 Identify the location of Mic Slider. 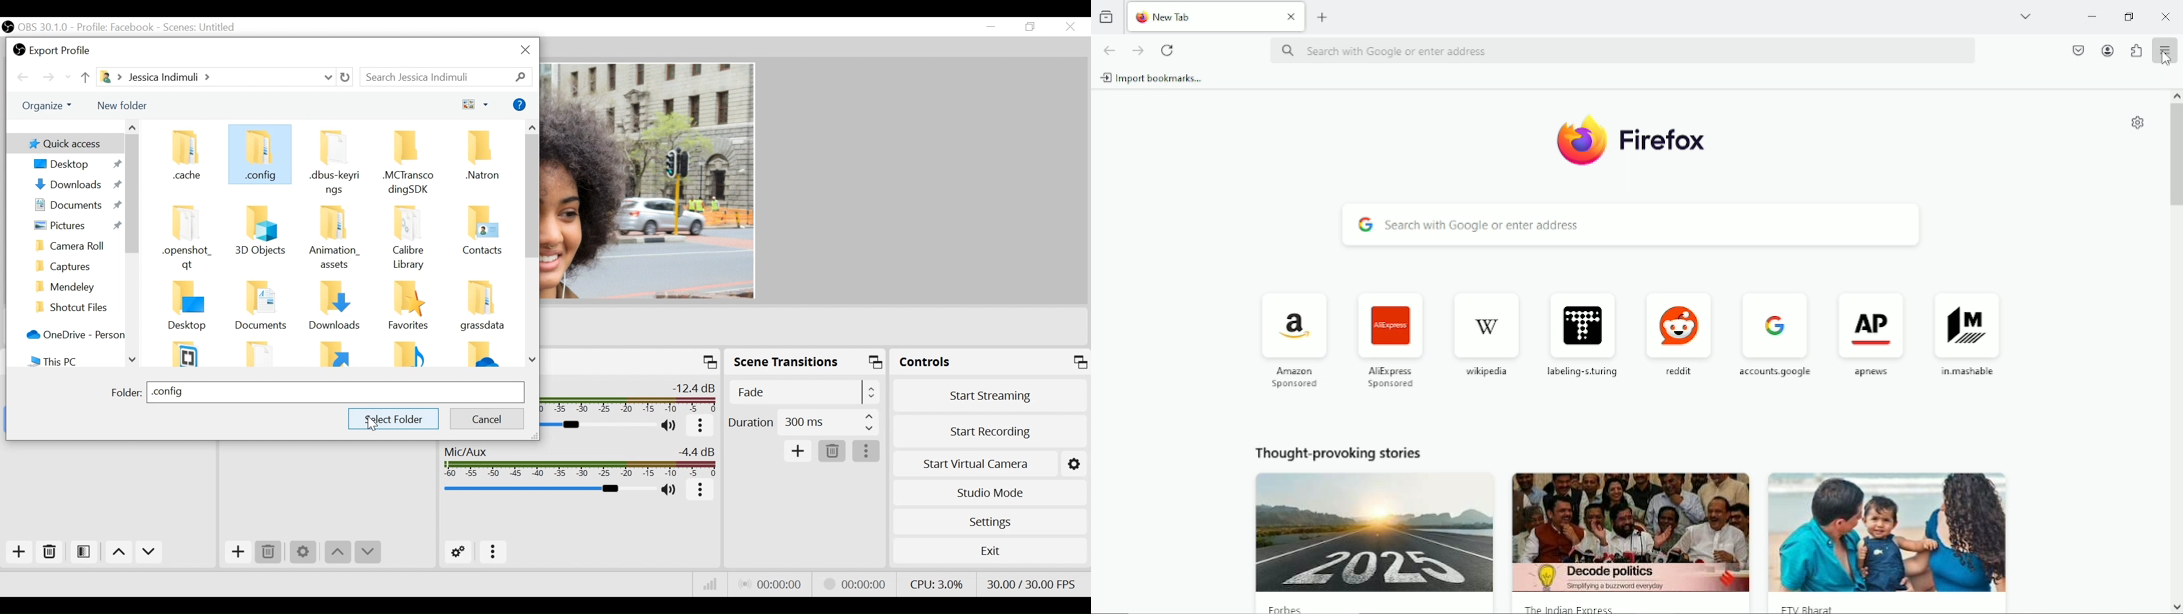
(547, 489).